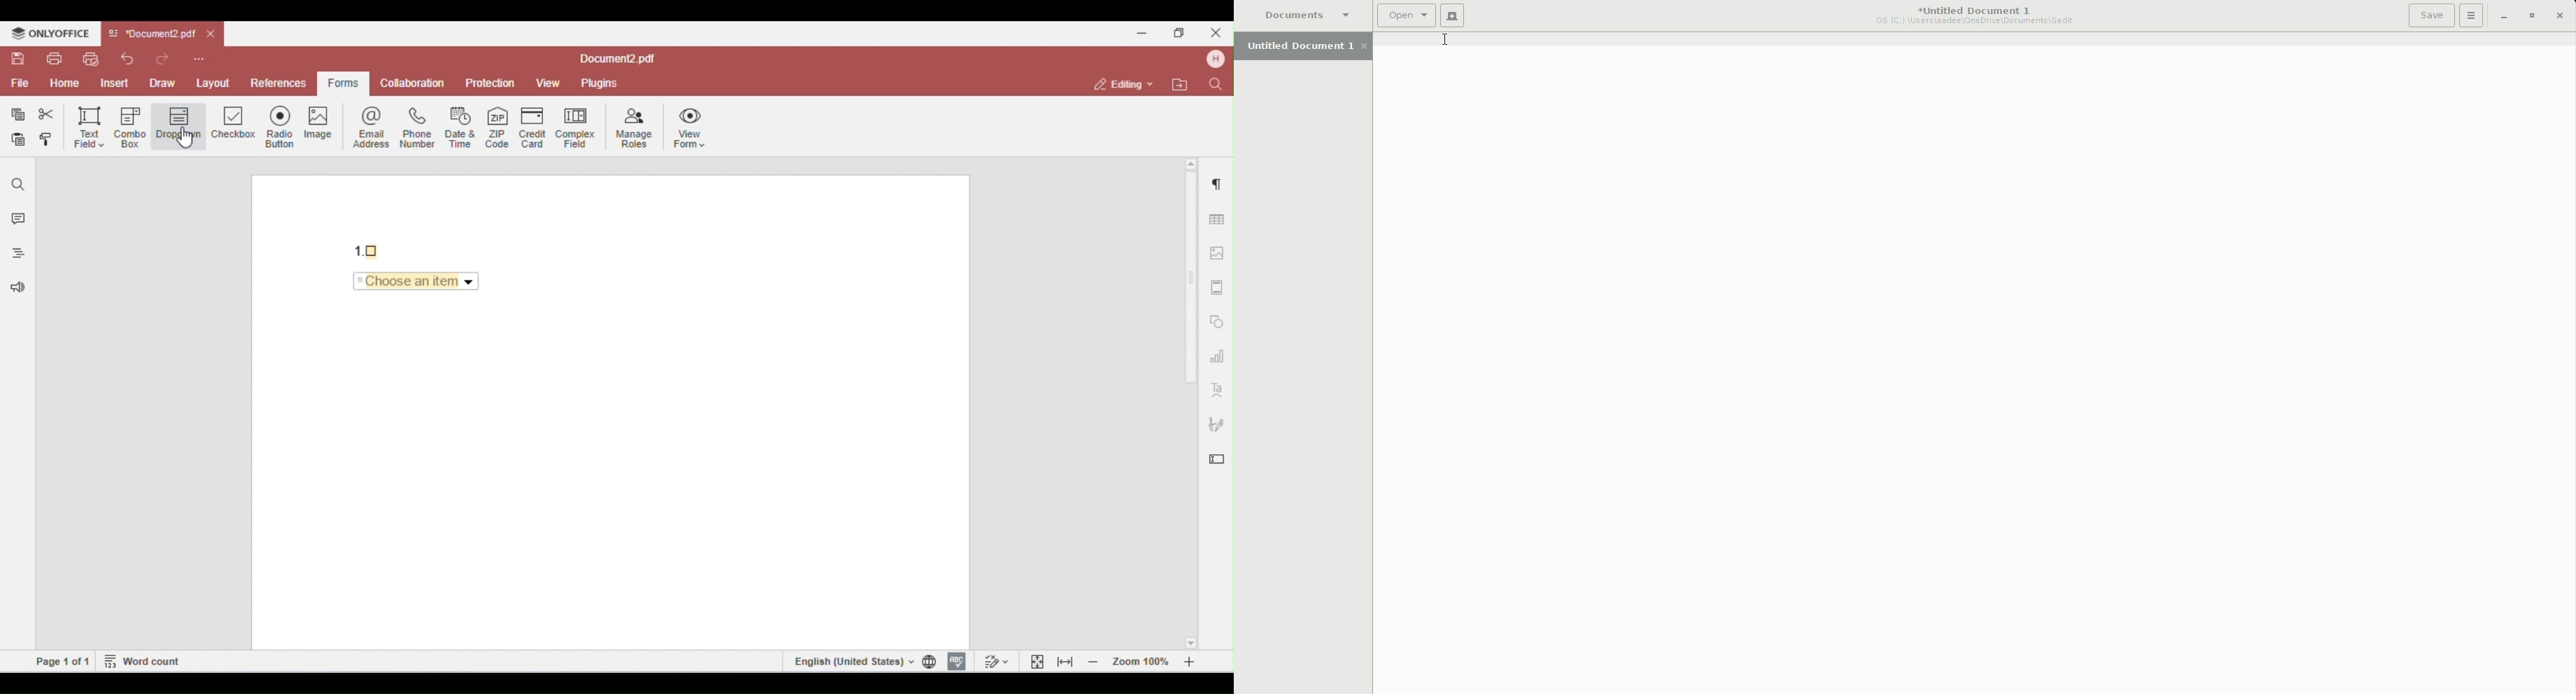  Describe the element at coordinates (1406, 15) in the screenshot. I see `Open` at that location.